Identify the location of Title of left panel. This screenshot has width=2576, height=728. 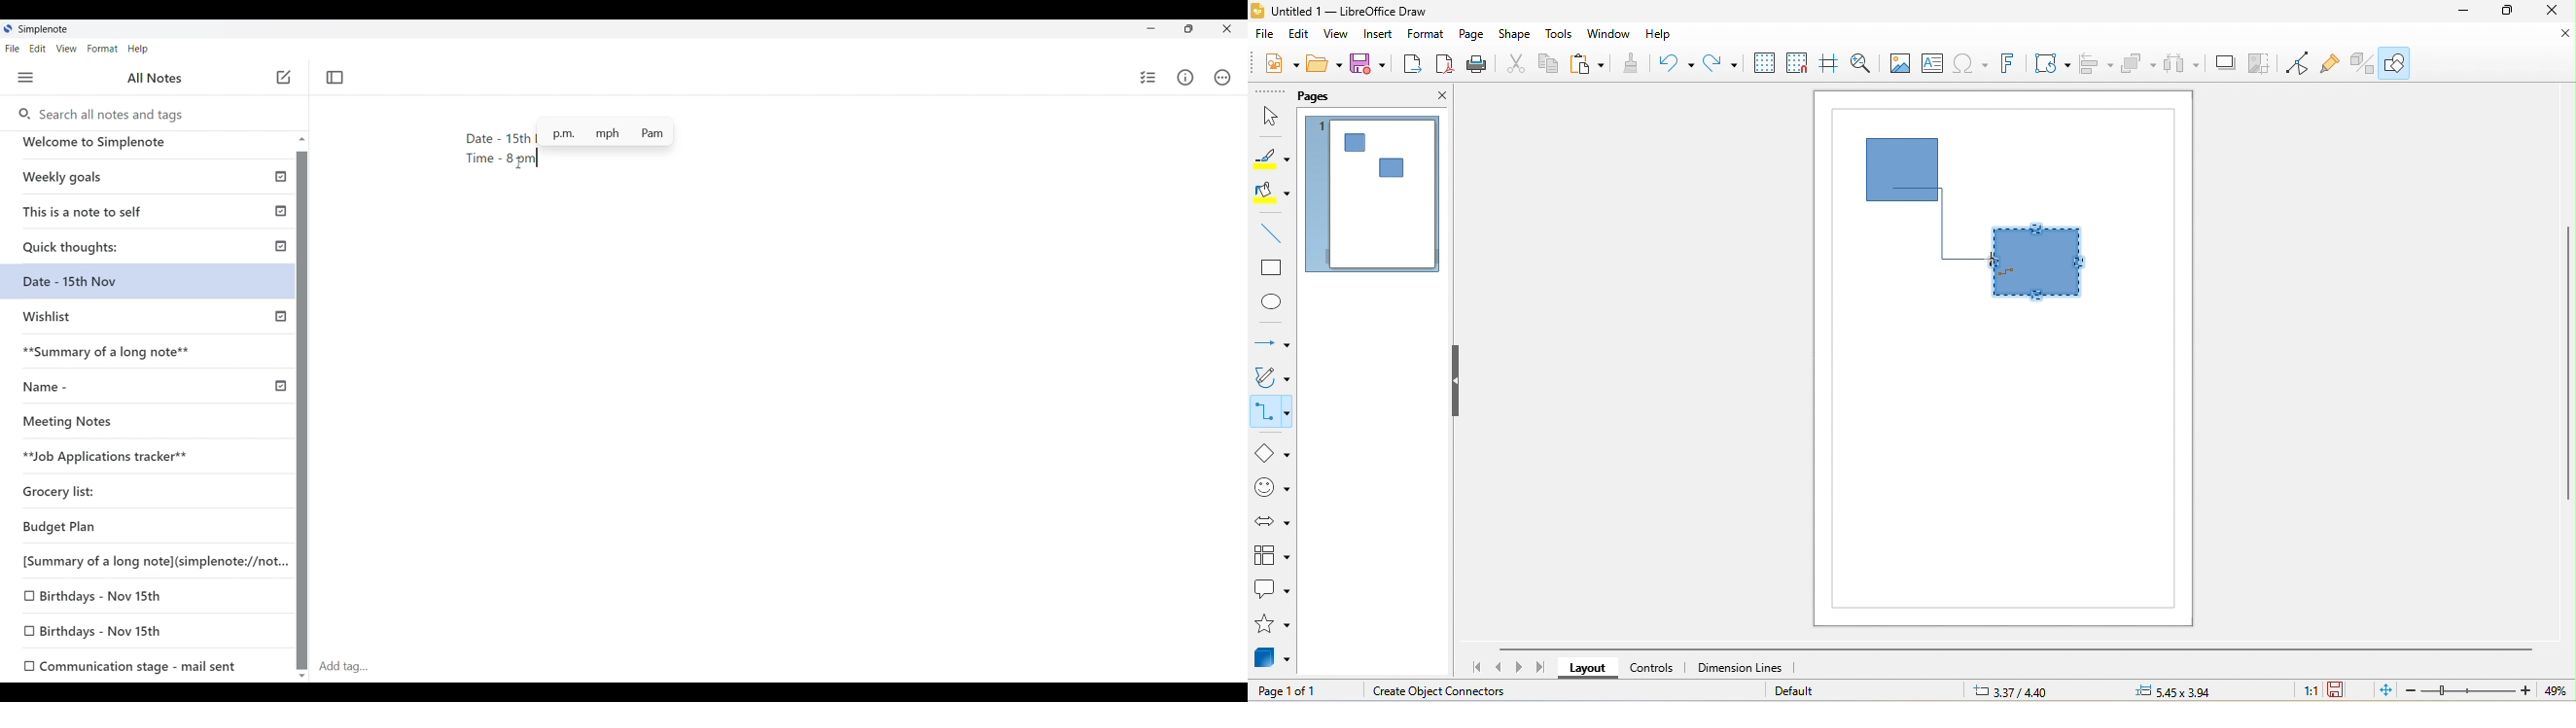
(155, 78).